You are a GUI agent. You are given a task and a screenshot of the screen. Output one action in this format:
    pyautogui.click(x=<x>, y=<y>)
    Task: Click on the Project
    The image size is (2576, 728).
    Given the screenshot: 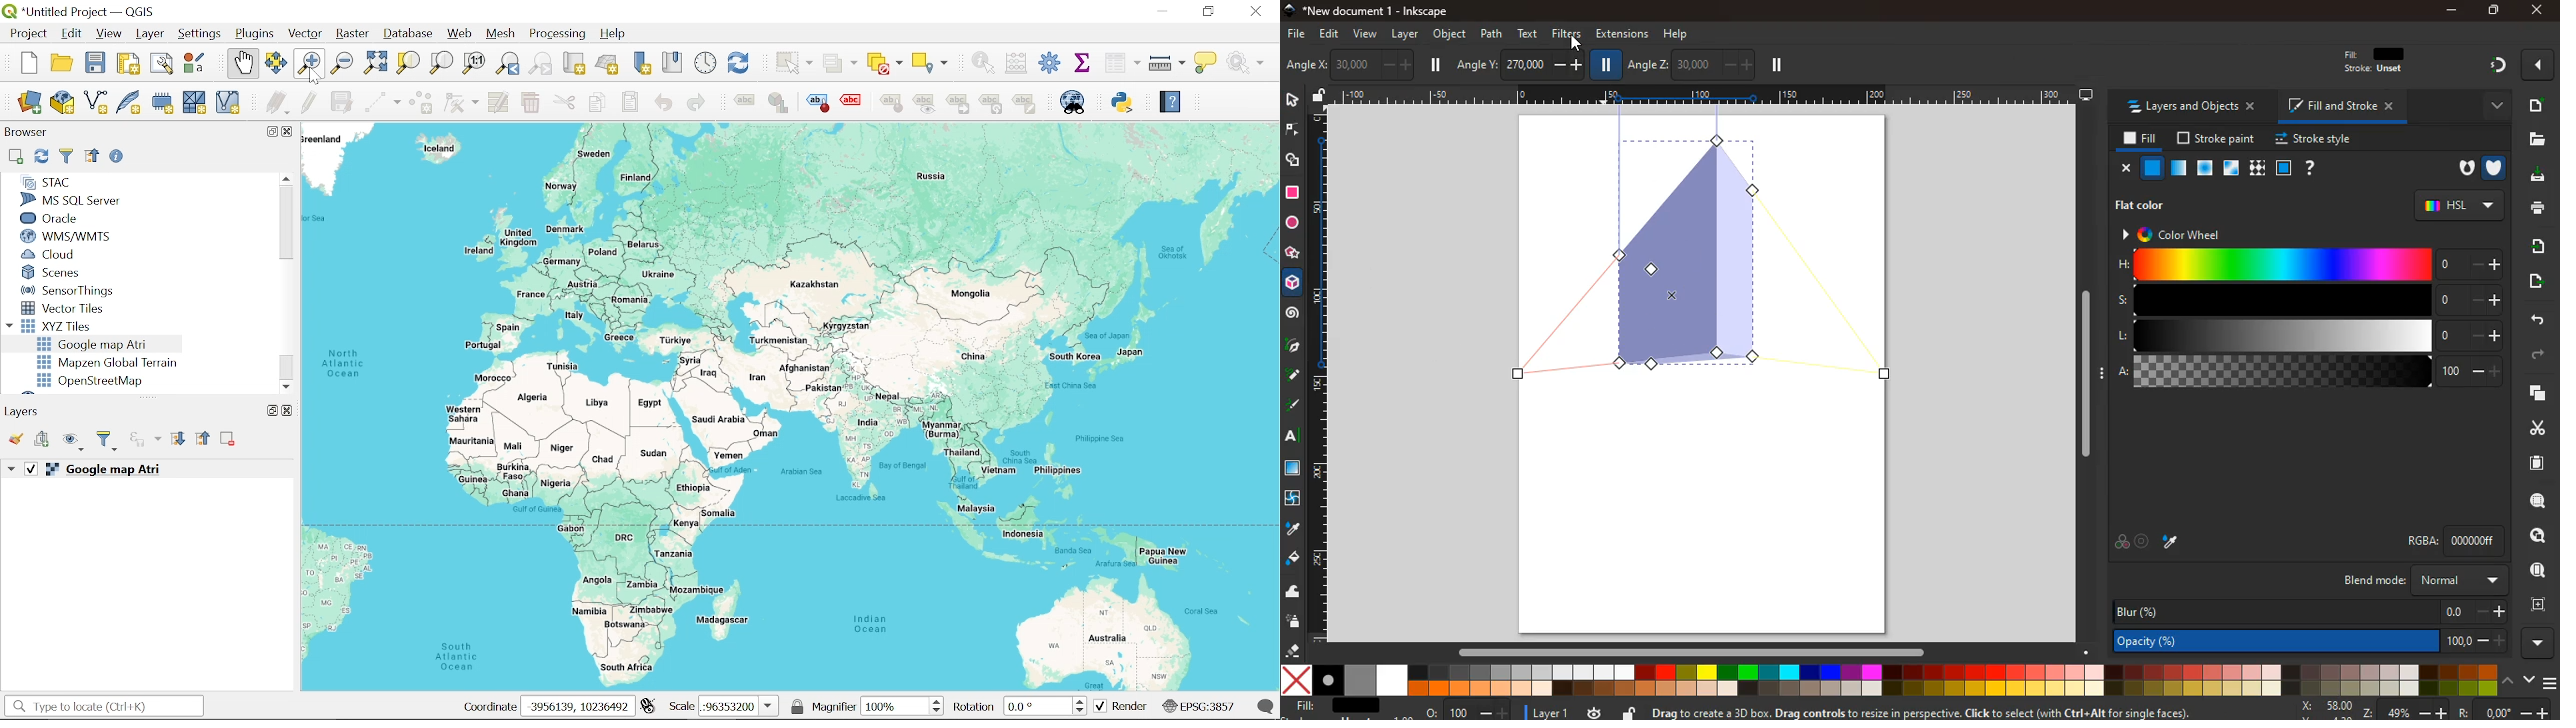 What is the action you would take?
    pyautogui.click(x=26, y=34)
    